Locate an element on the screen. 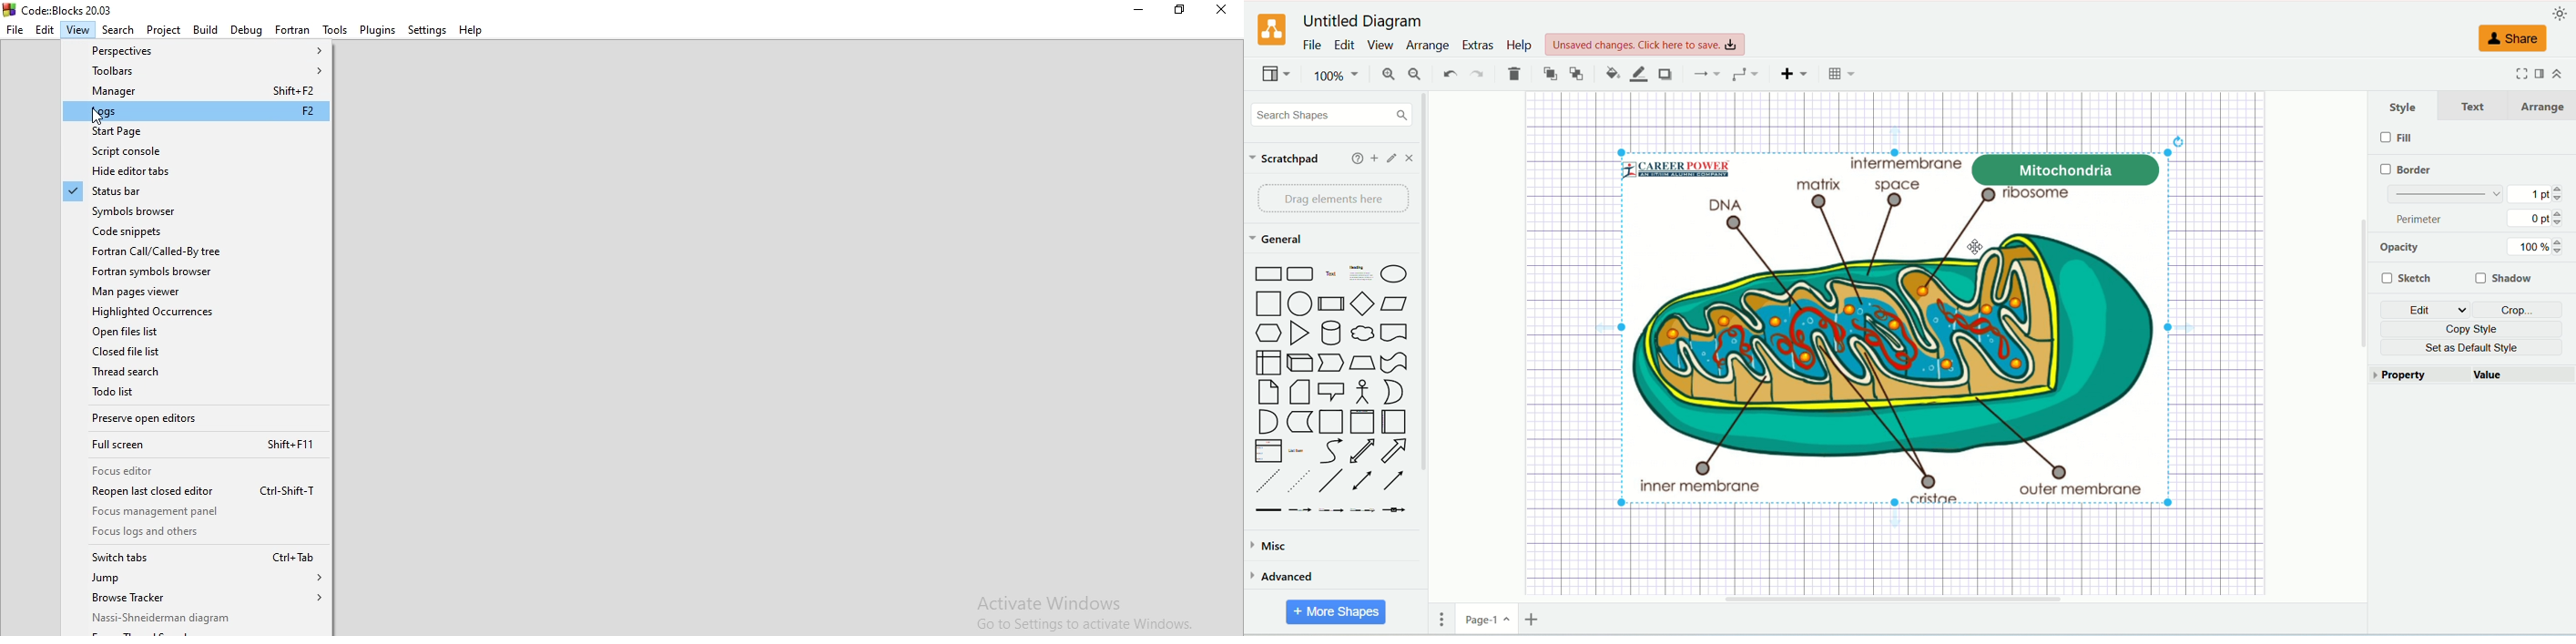  Settings  is located at coordinates (427, 29).